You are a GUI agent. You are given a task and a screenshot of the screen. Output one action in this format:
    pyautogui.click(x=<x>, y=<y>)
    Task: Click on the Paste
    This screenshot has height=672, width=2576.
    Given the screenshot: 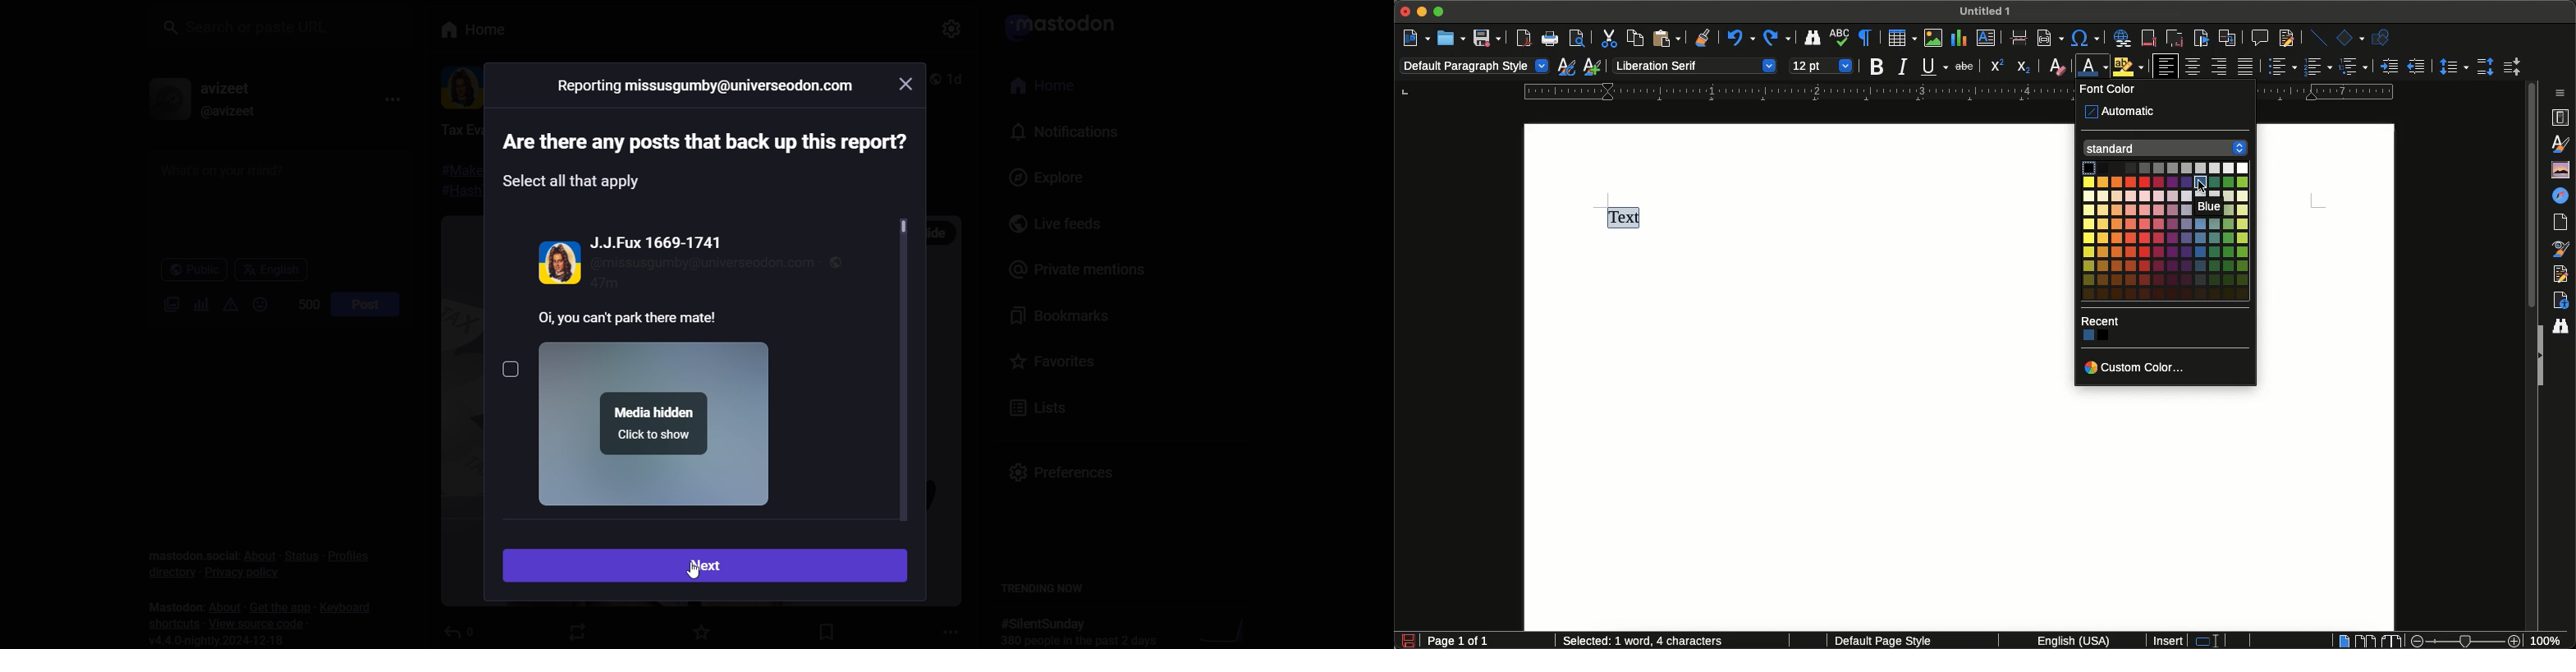 What is the action you would take?
    pyautogui.click(x=1666, y=39)
    